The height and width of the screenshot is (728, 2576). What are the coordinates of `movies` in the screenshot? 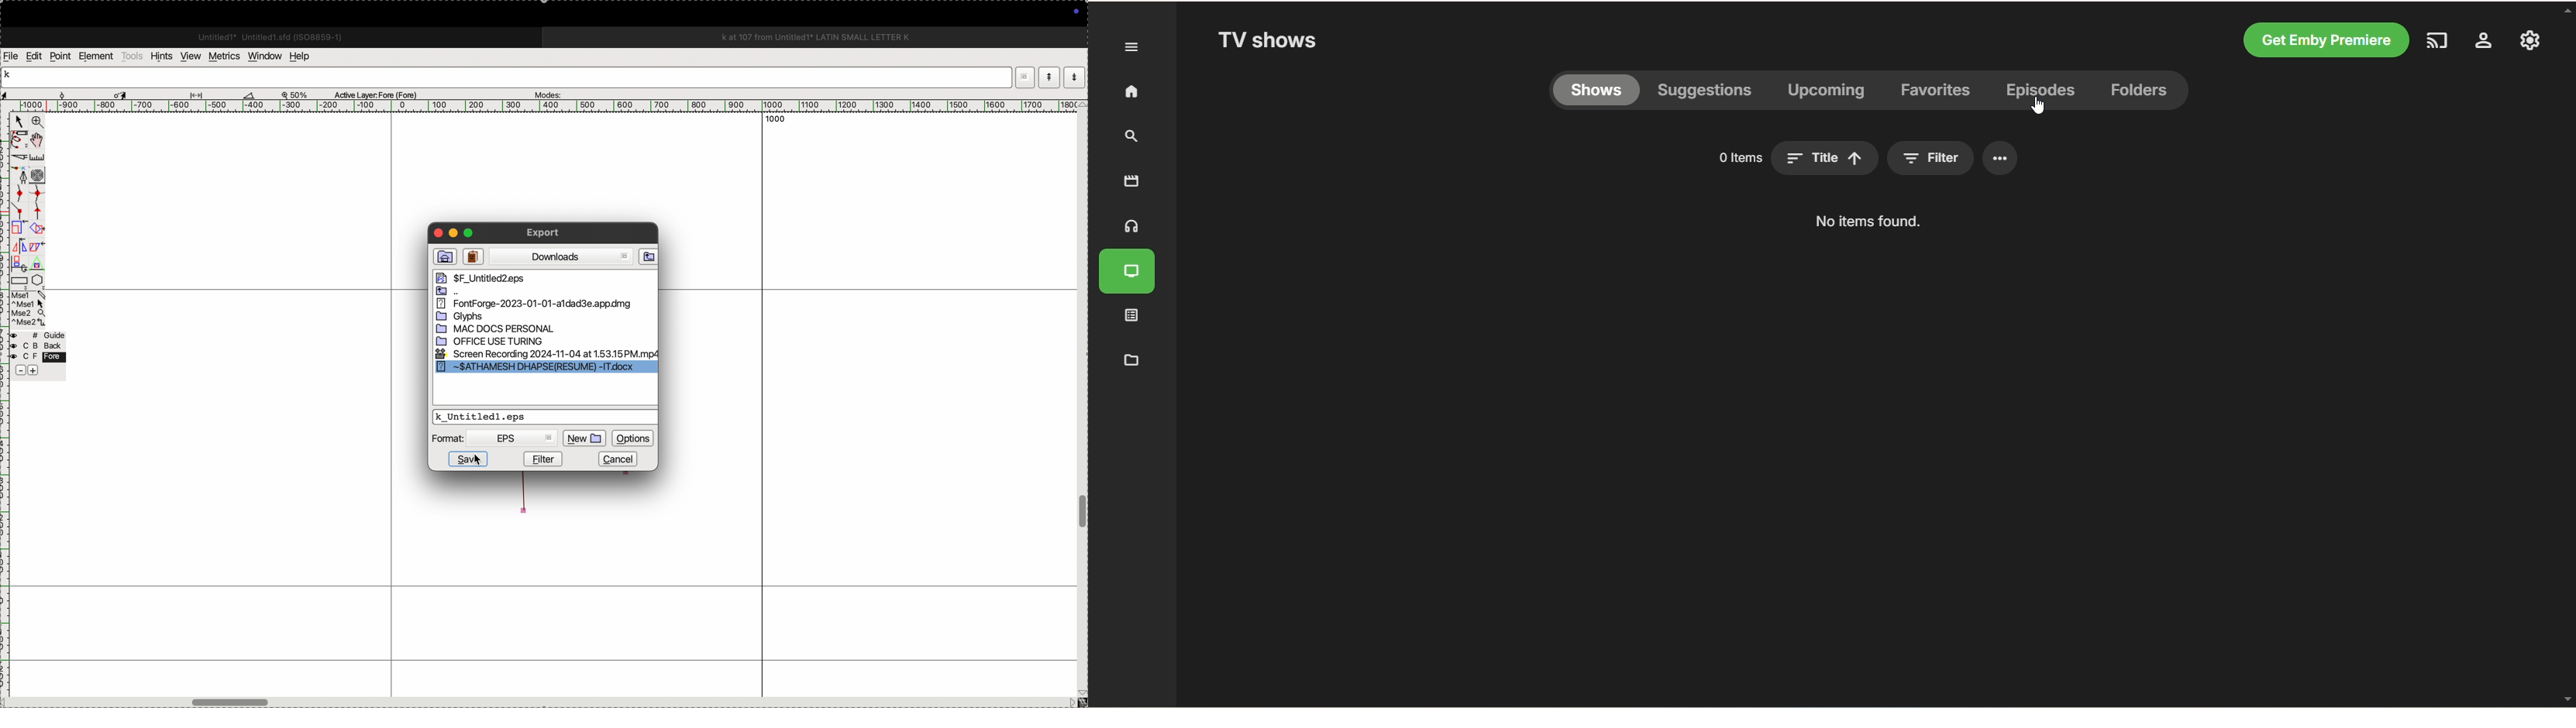 It's located at (1131, 180).